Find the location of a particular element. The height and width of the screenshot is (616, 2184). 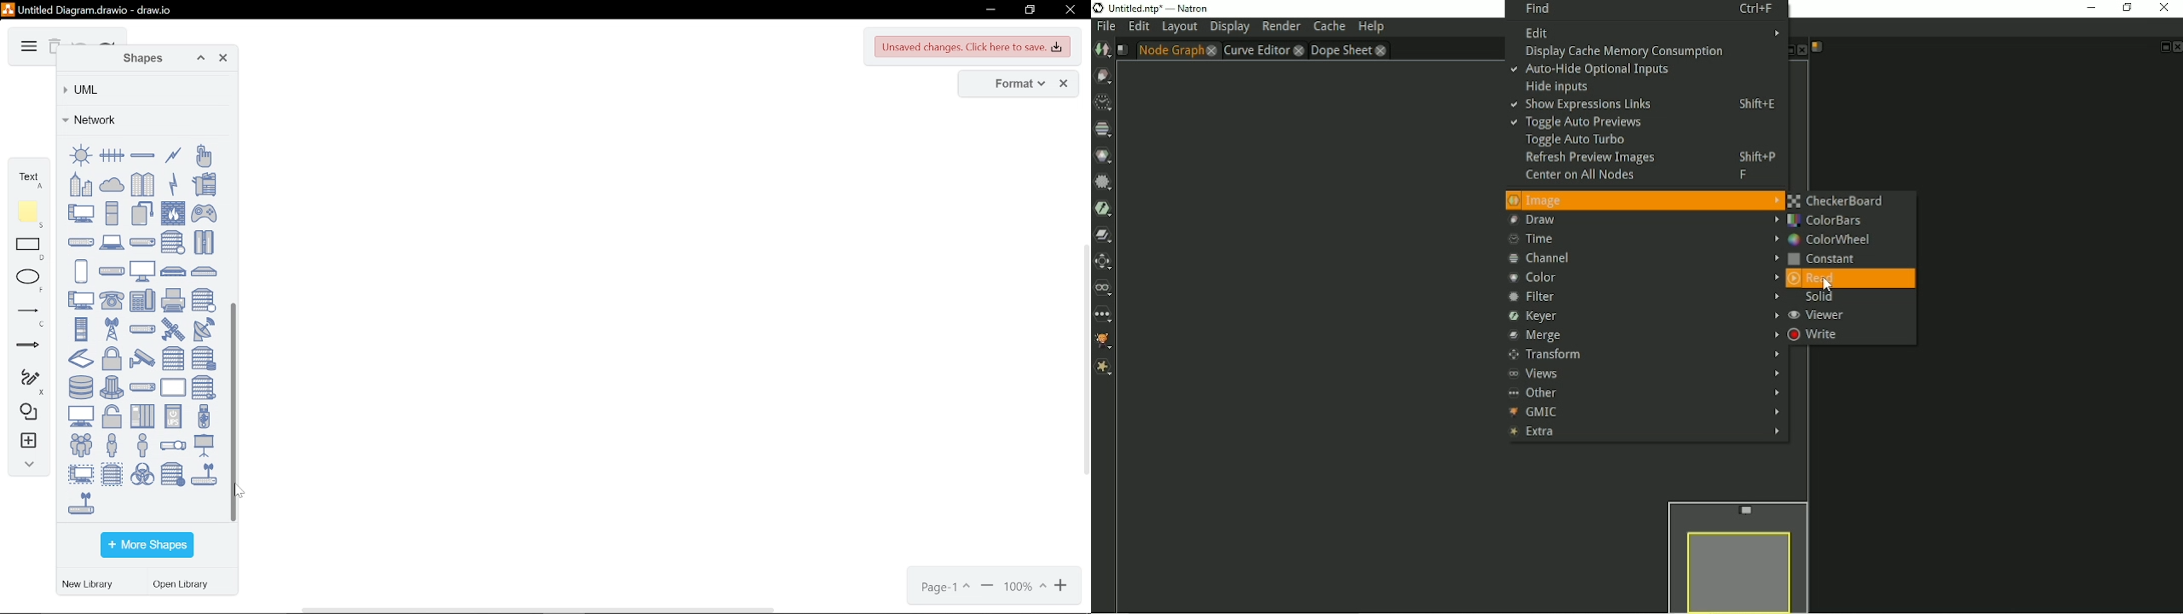

bus is located at coordinates (142, 155).